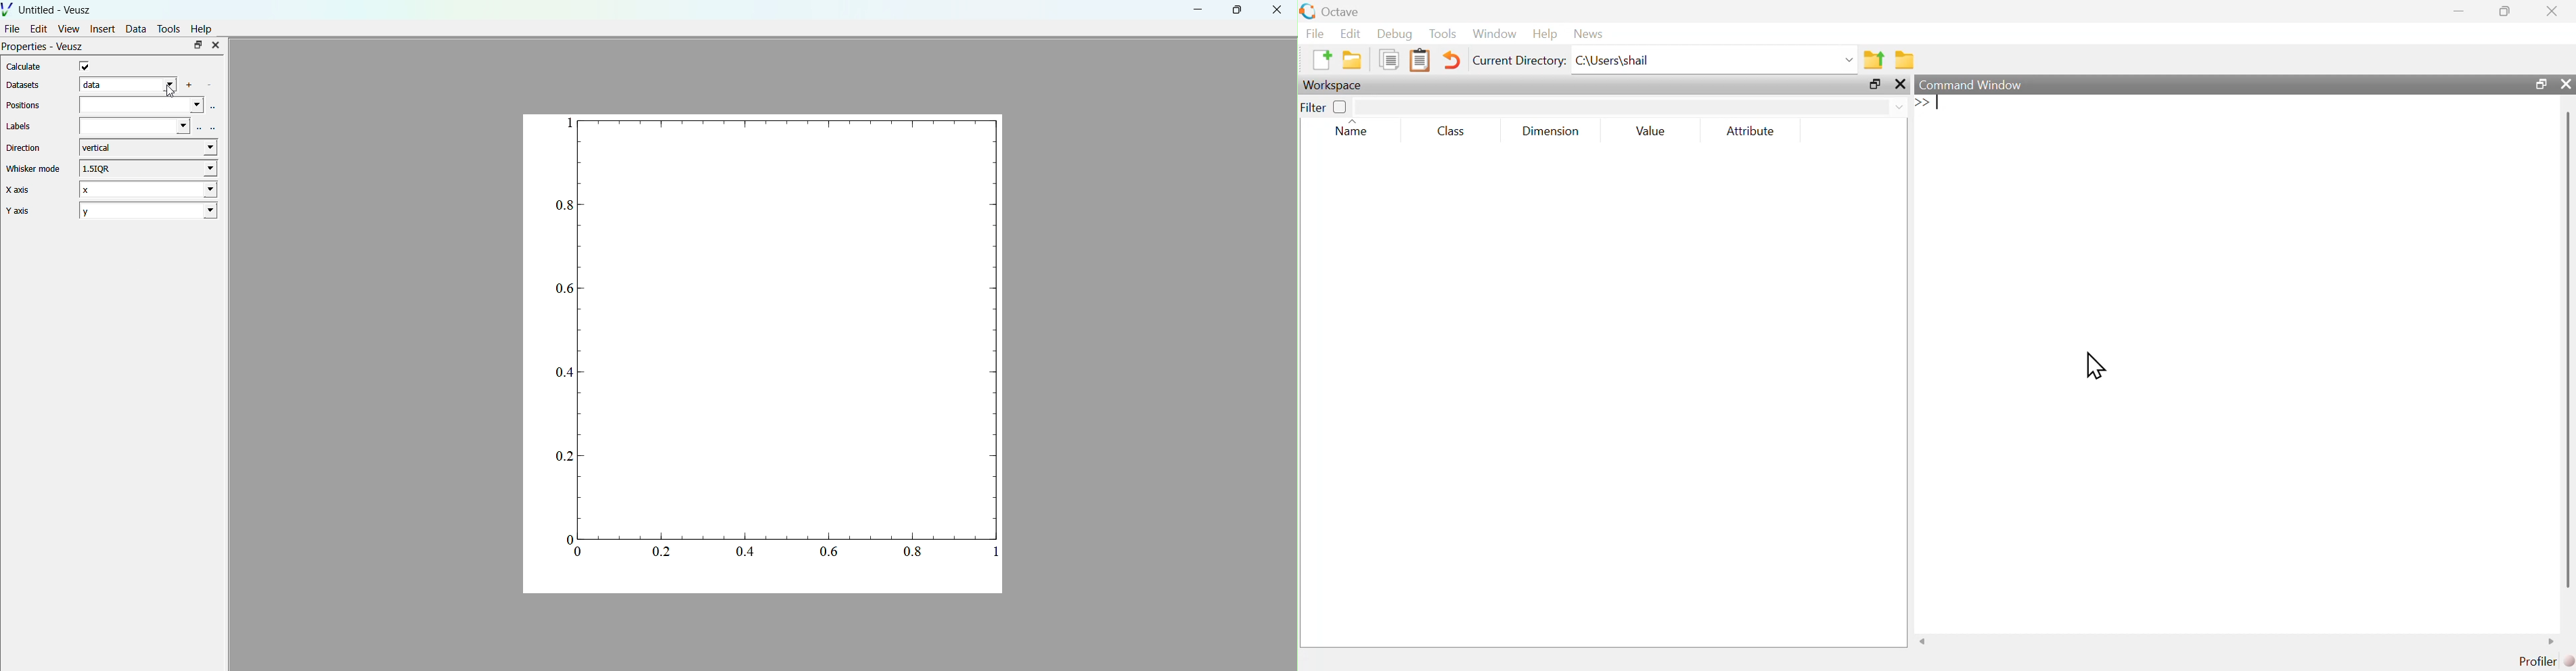 The height and width of the screenshot is (672, 2576). What do you see at coordinates (1495, 33) in the screenshot?
I see `Window` at bounding box center [1495, 33].